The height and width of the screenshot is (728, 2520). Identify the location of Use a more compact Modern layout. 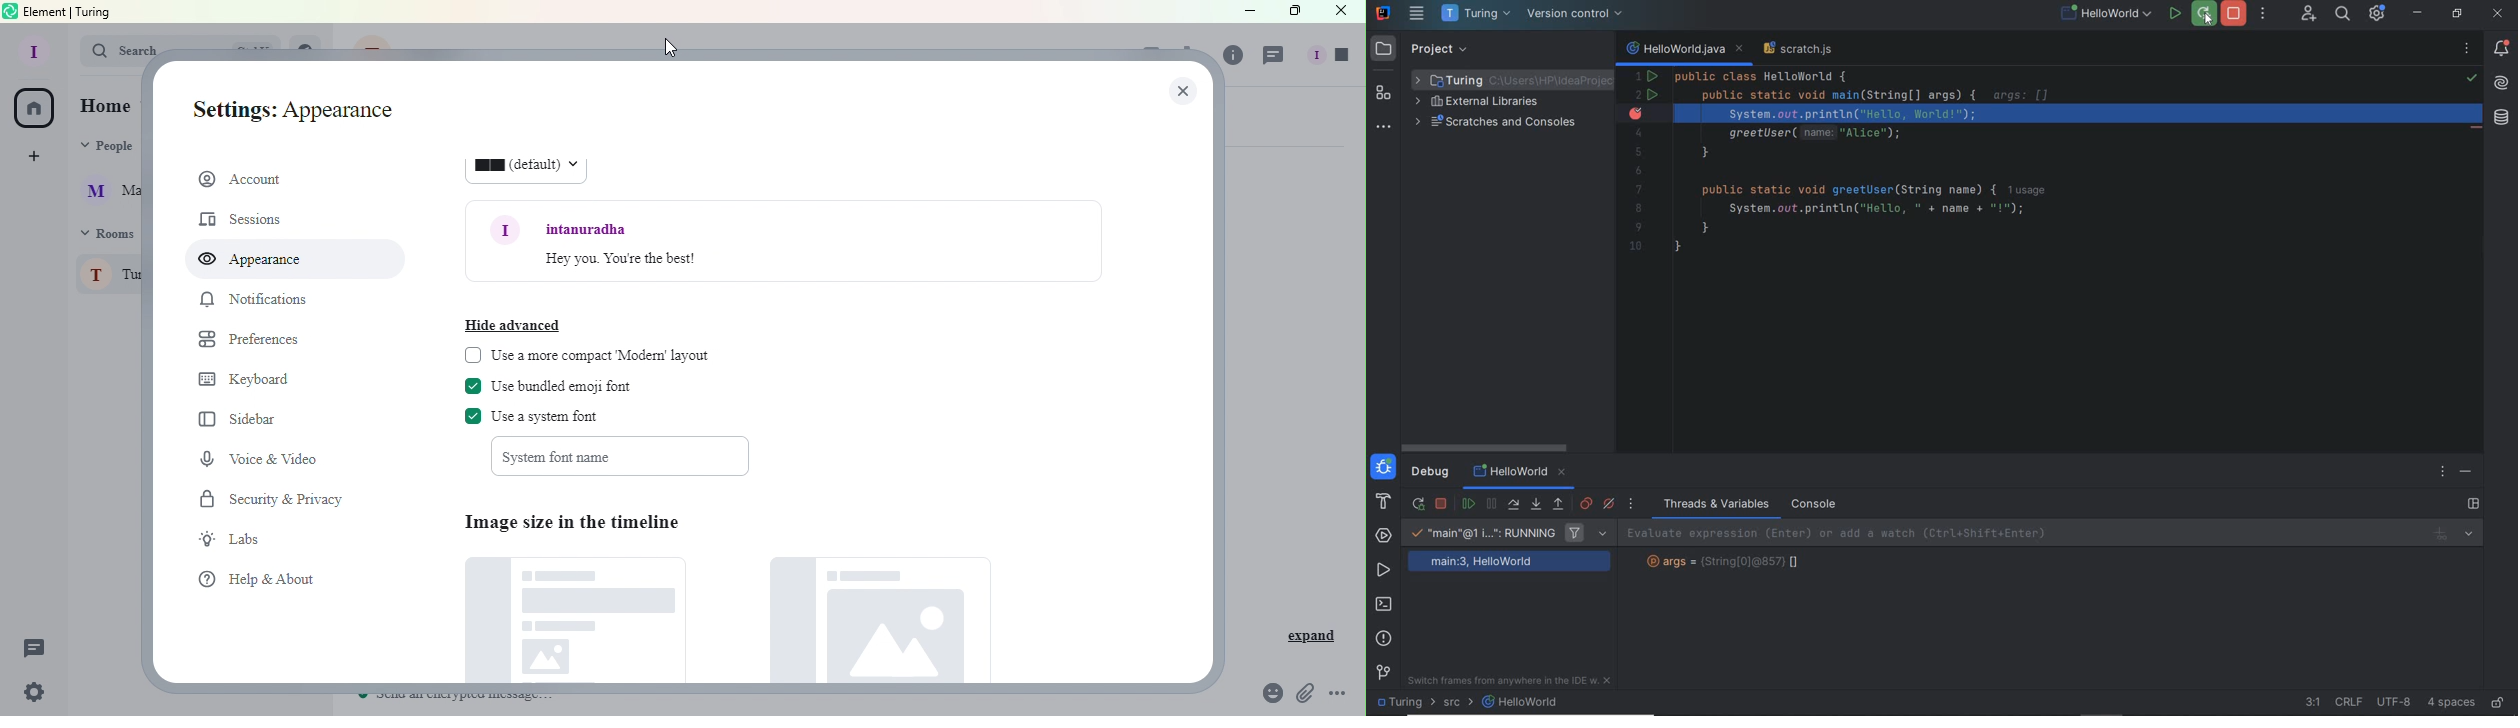
(623, 356).